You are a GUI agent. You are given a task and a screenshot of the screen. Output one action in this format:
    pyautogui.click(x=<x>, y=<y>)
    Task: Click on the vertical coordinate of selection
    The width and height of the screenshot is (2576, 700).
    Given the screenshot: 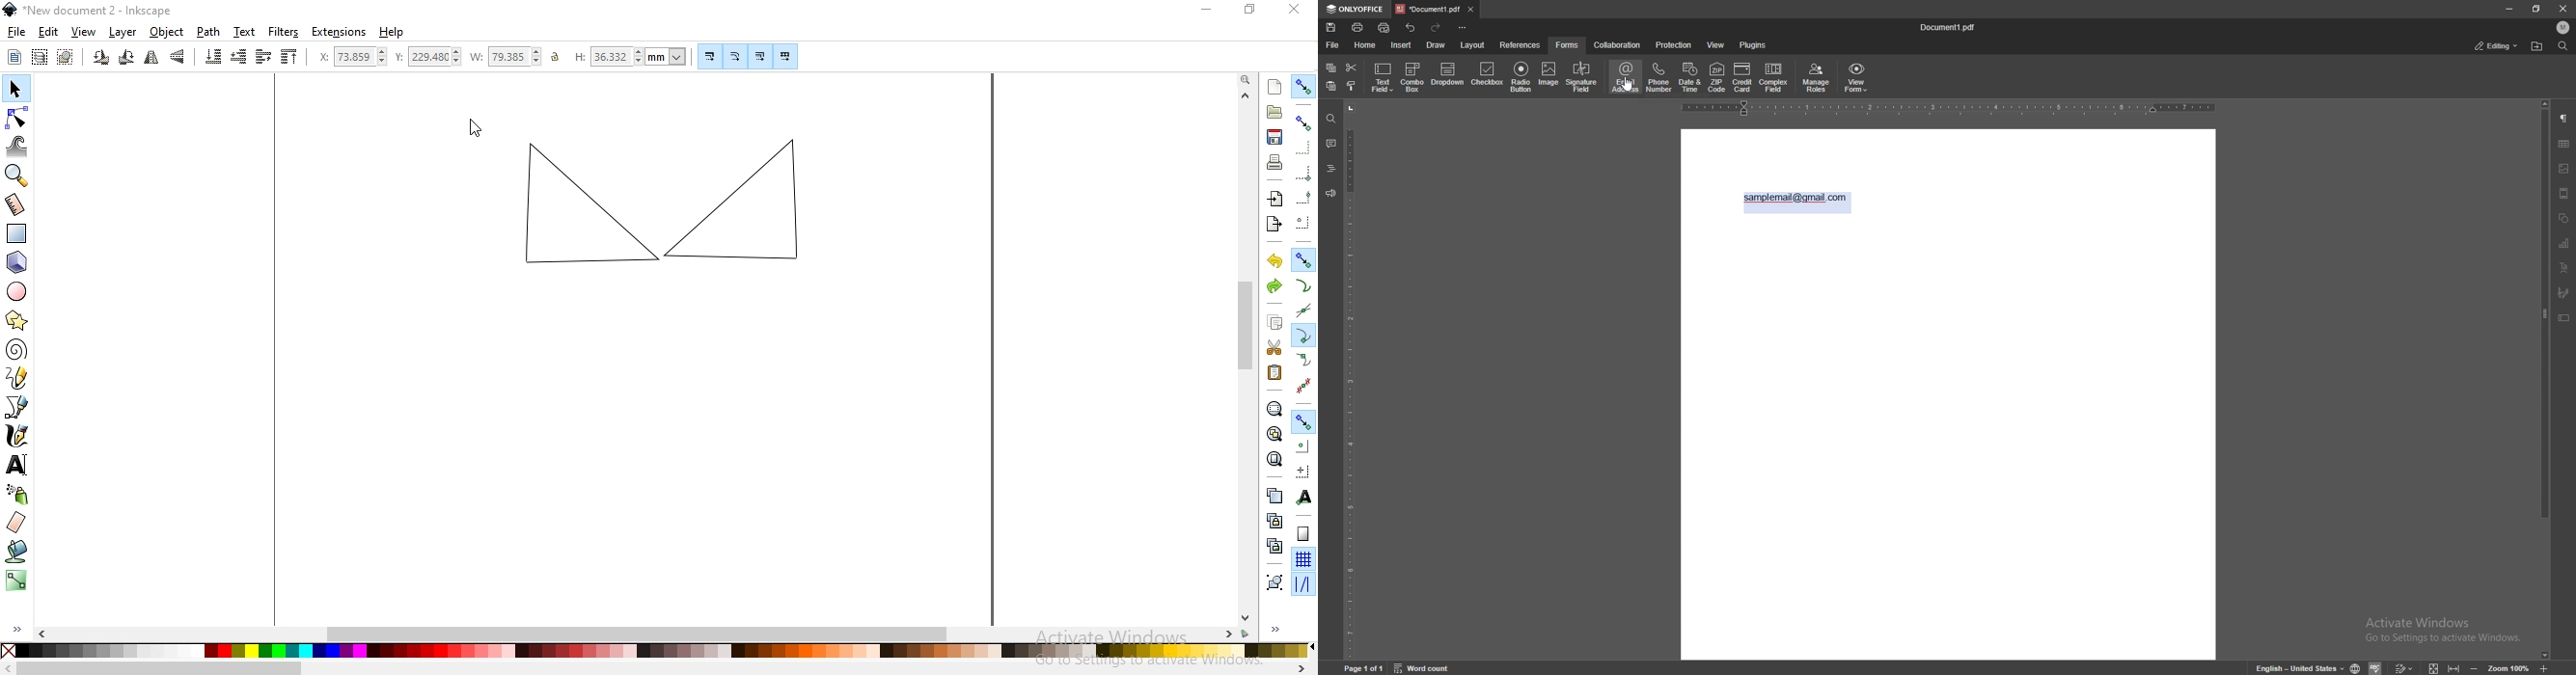 What is the action you would take?
    pyautogui.click(x=426, y=57)
    